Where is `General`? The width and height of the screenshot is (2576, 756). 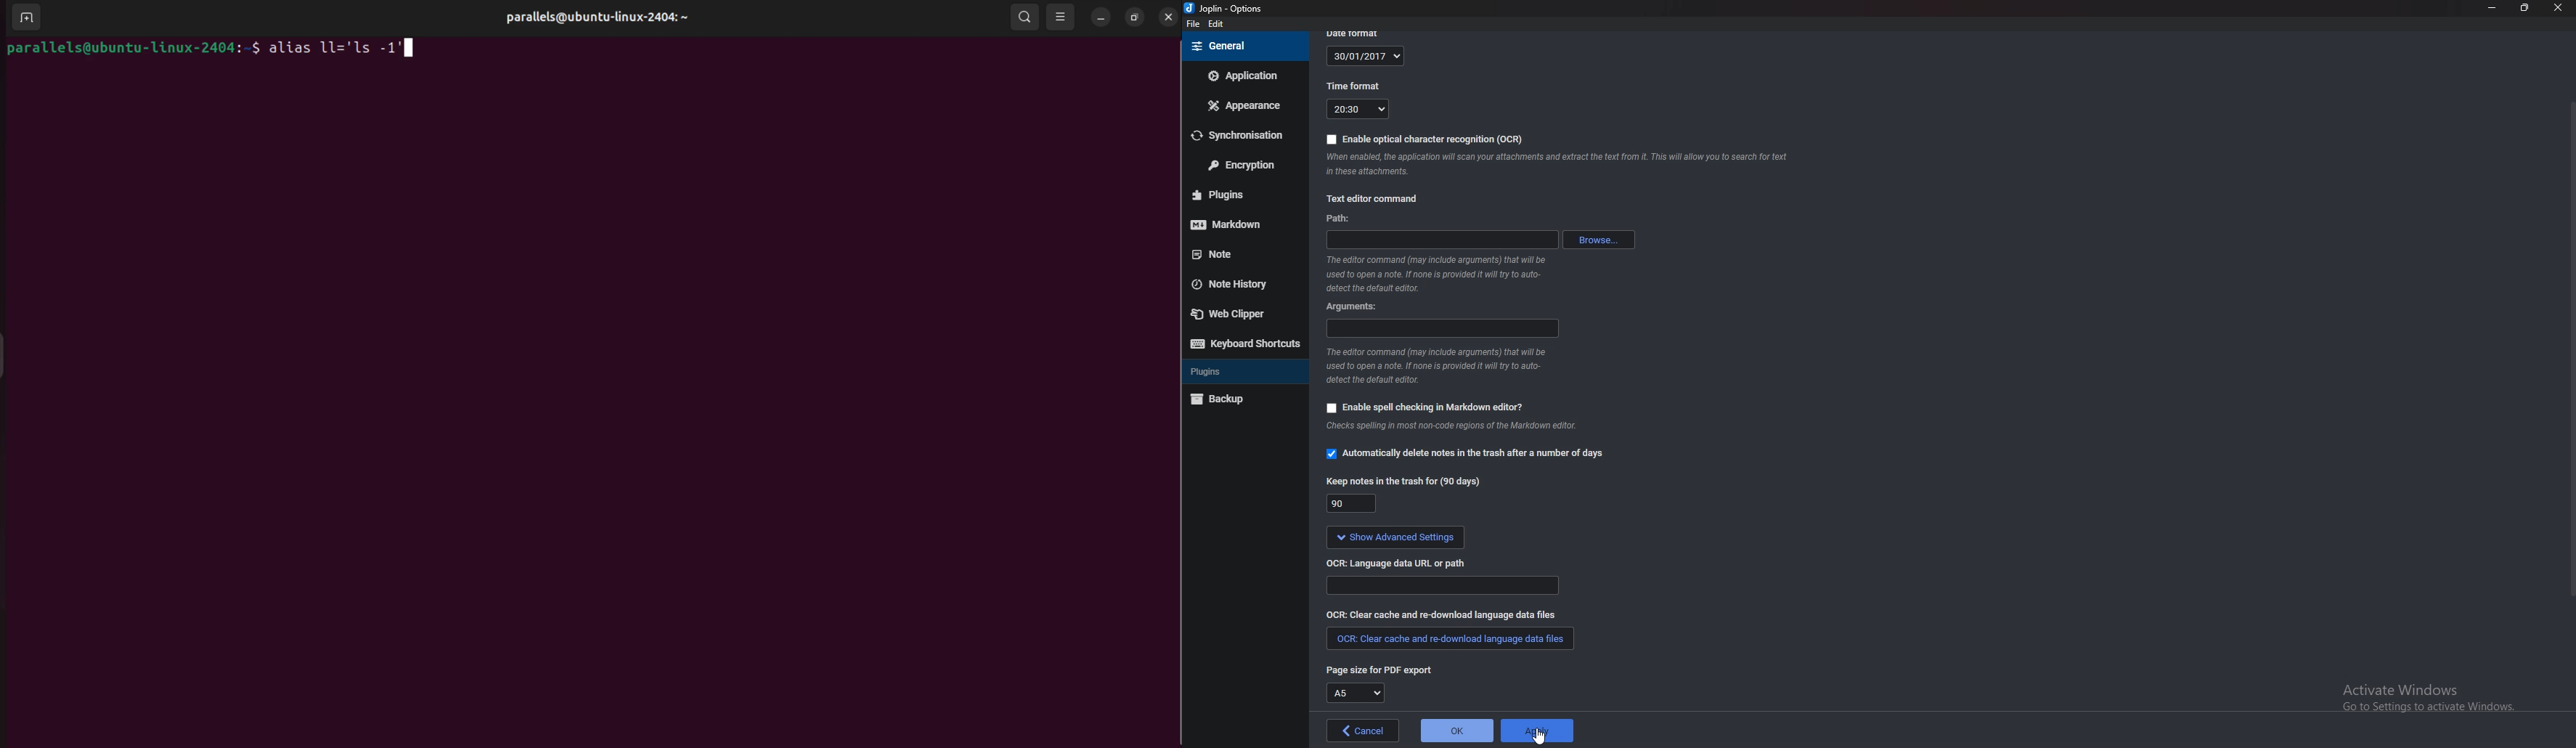
General is located at coordinates (1244, 46).